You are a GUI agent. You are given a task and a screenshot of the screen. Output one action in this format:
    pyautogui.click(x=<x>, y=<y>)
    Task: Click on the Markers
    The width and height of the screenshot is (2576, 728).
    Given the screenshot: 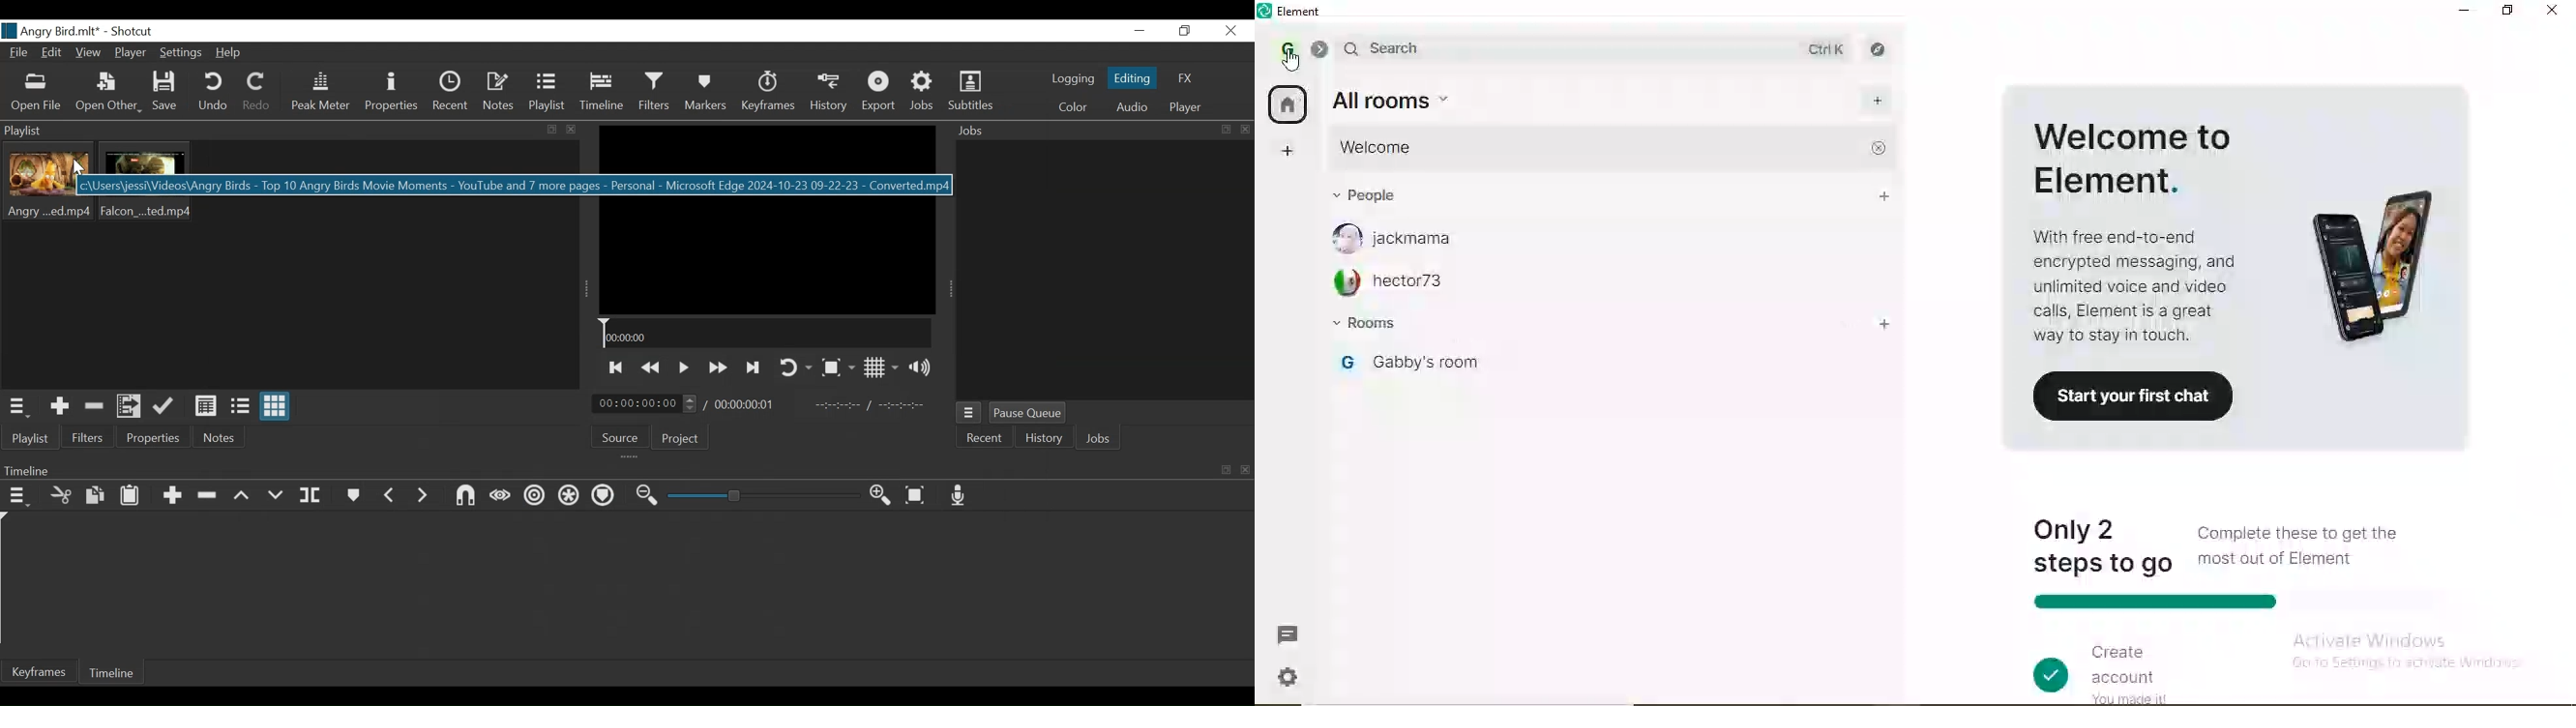 What is the action you would take?
    pyautogui.click(x=354, y=496)
    